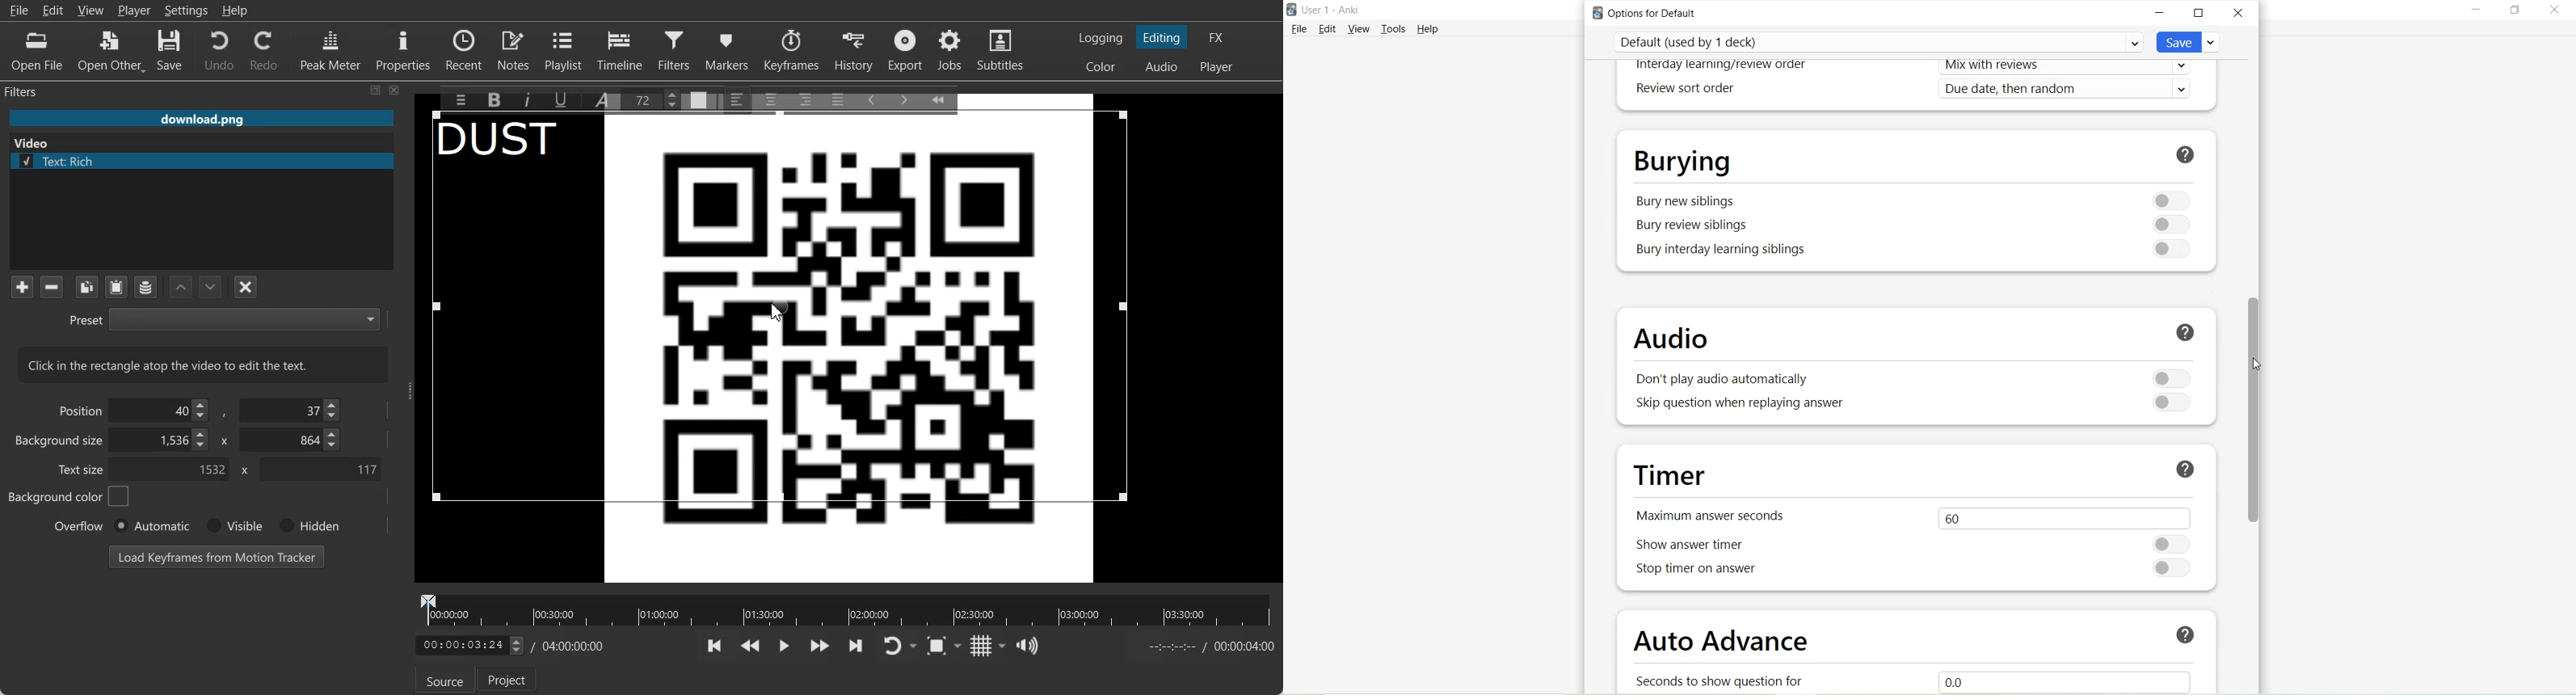 The height and width of the screenshot is (700, 2576). I want to click on 0.0, so click(2078, 680).